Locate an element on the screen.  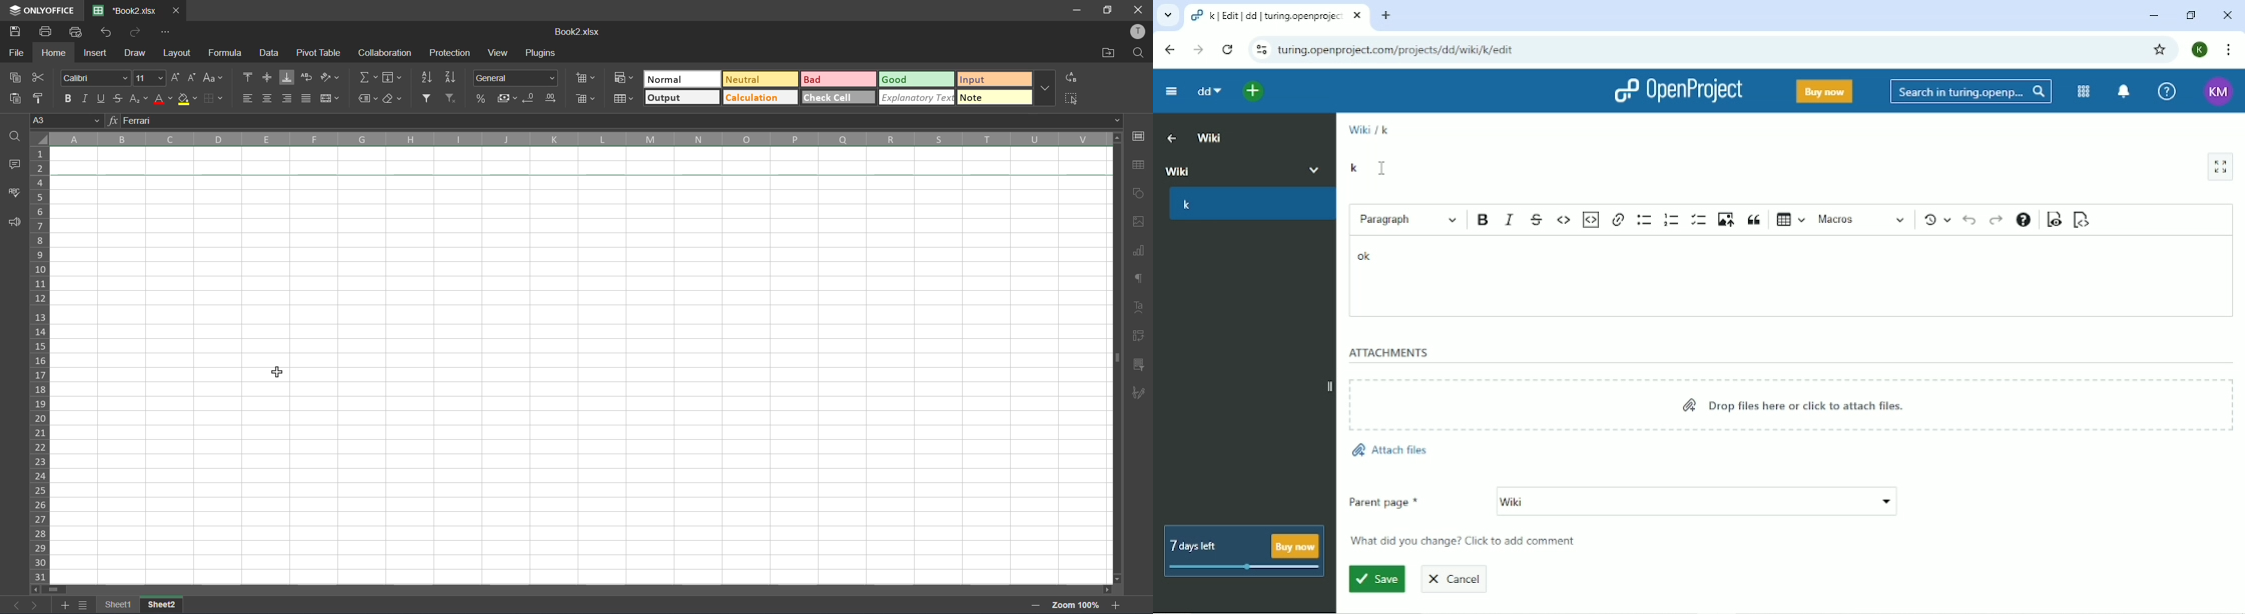
Attach files is located at coordinates (1391, 448).